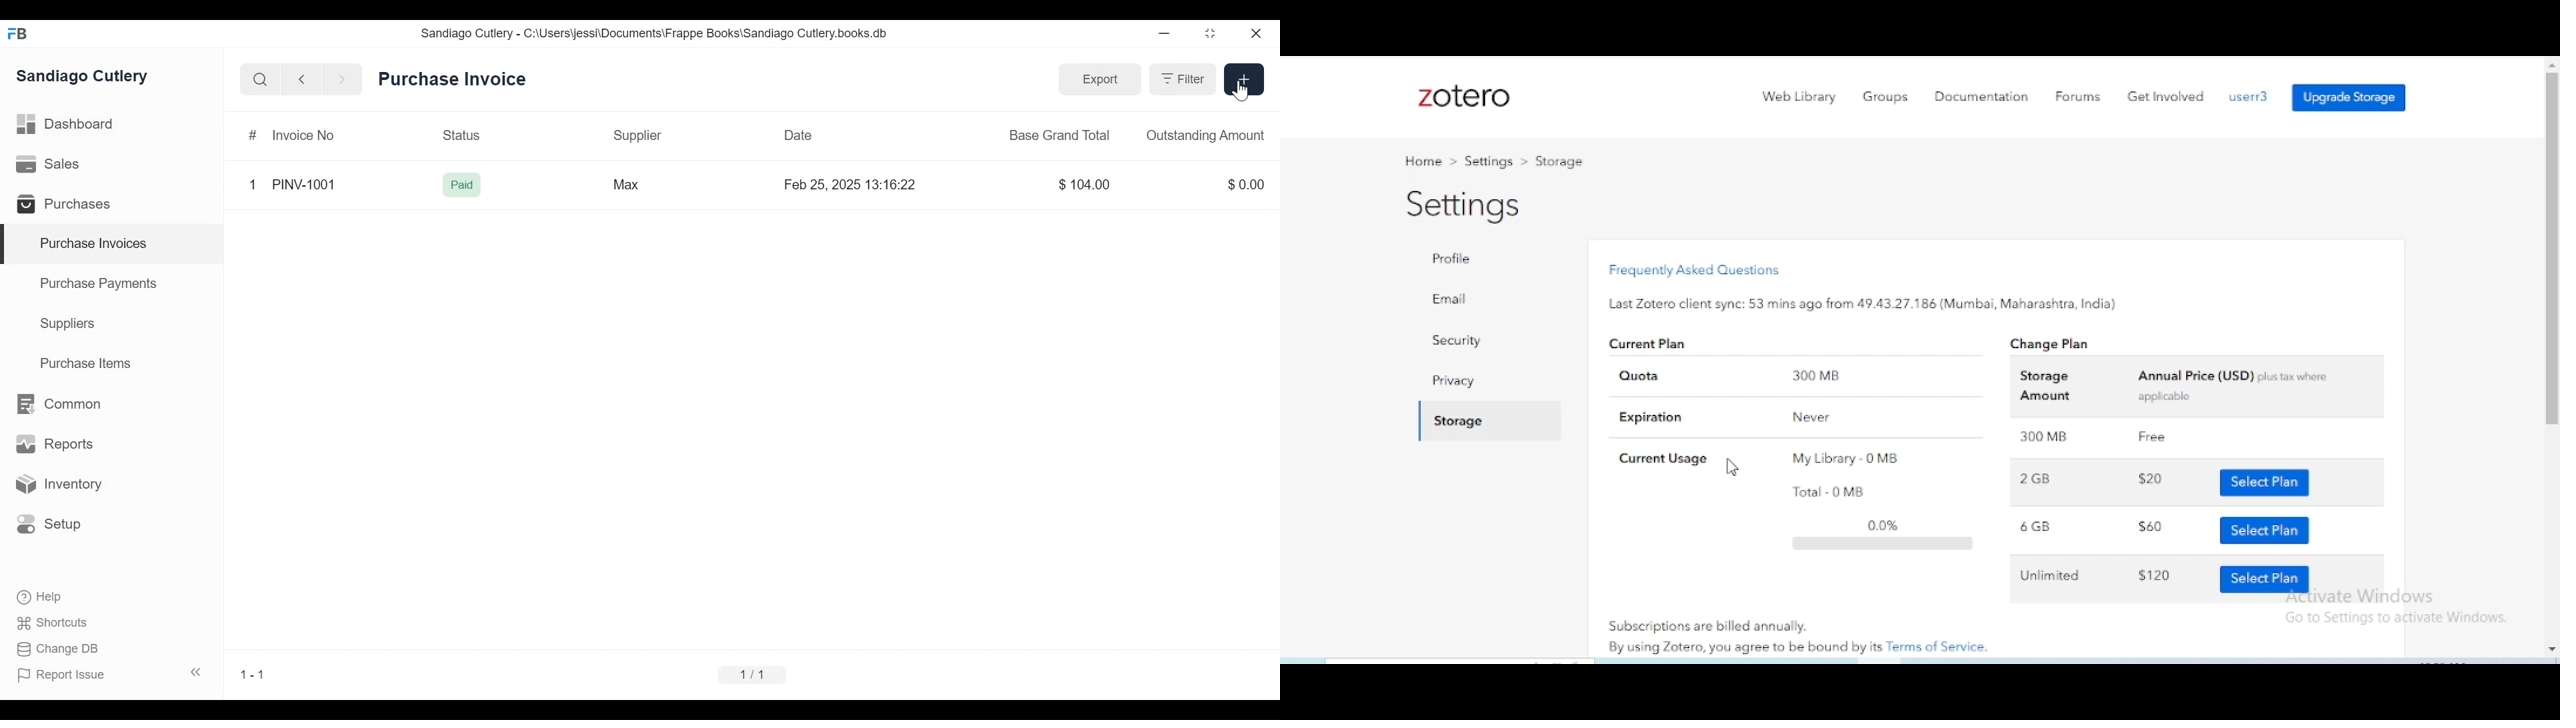 The width and height of the screenshot is (2576, 728). I want to click on privacy, so click(1453, 381).